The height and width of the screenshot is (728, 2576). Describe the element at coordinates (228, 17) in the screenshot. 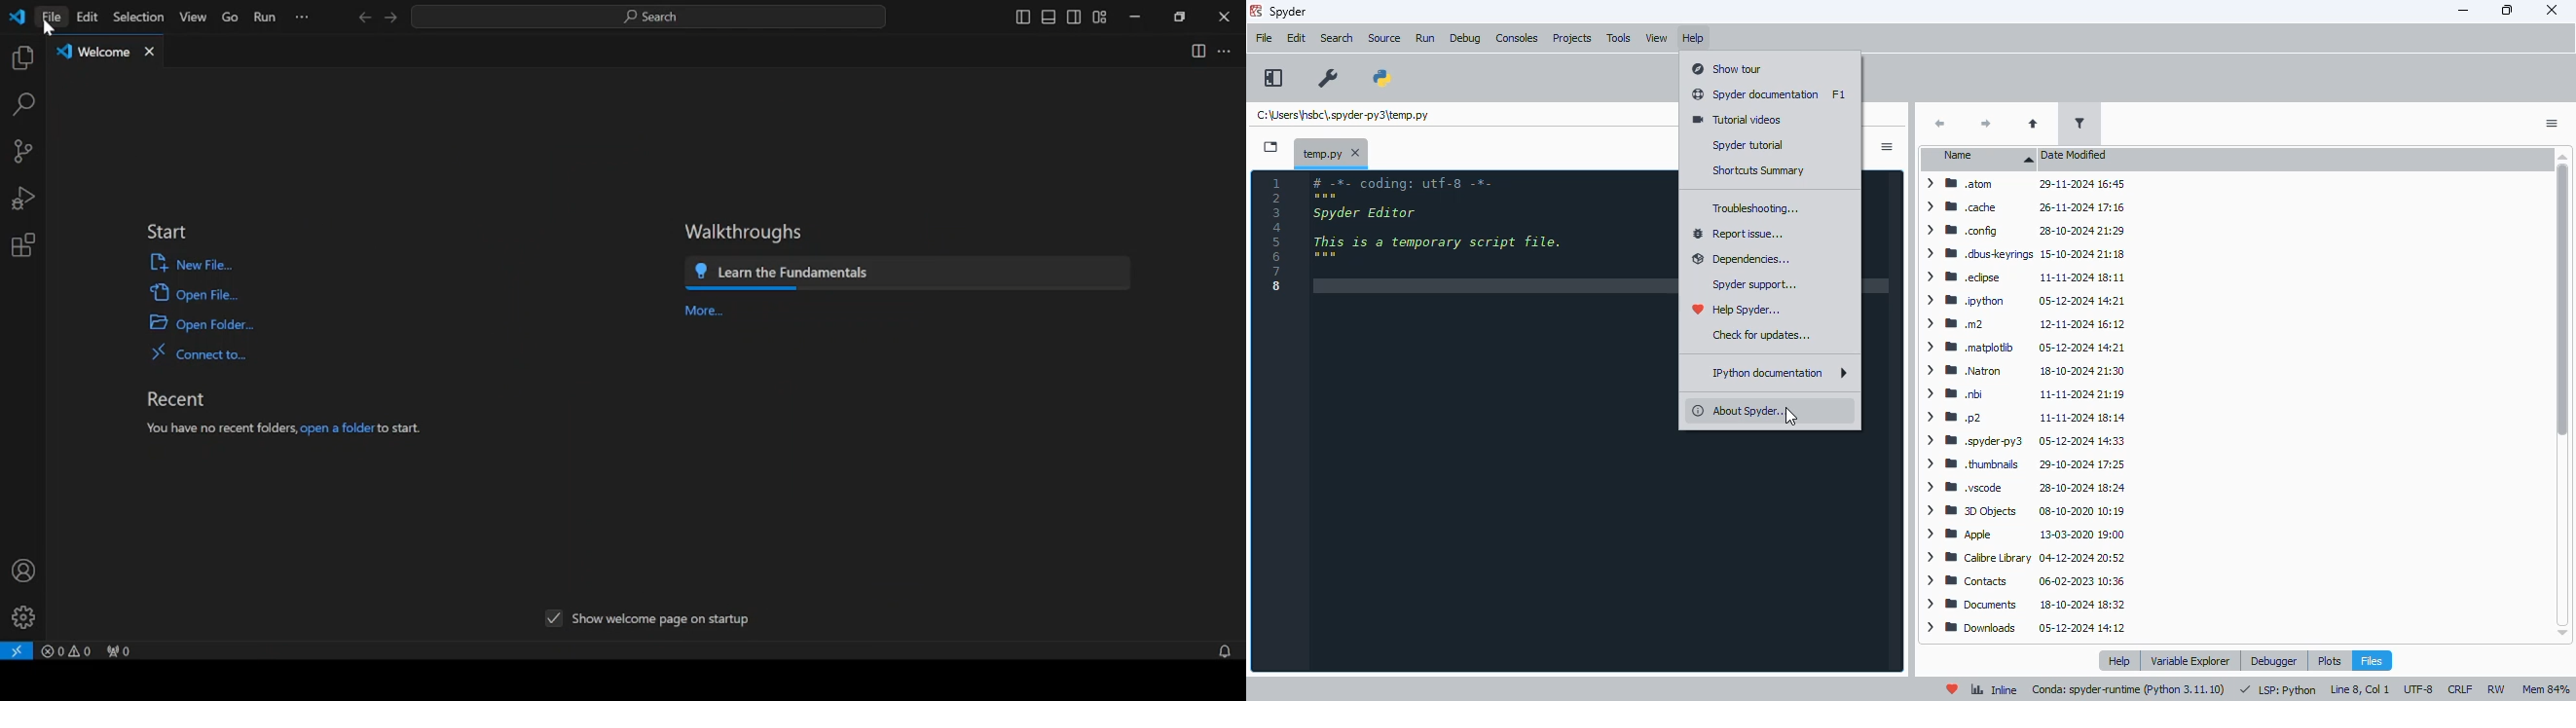

I see `go` at that location.